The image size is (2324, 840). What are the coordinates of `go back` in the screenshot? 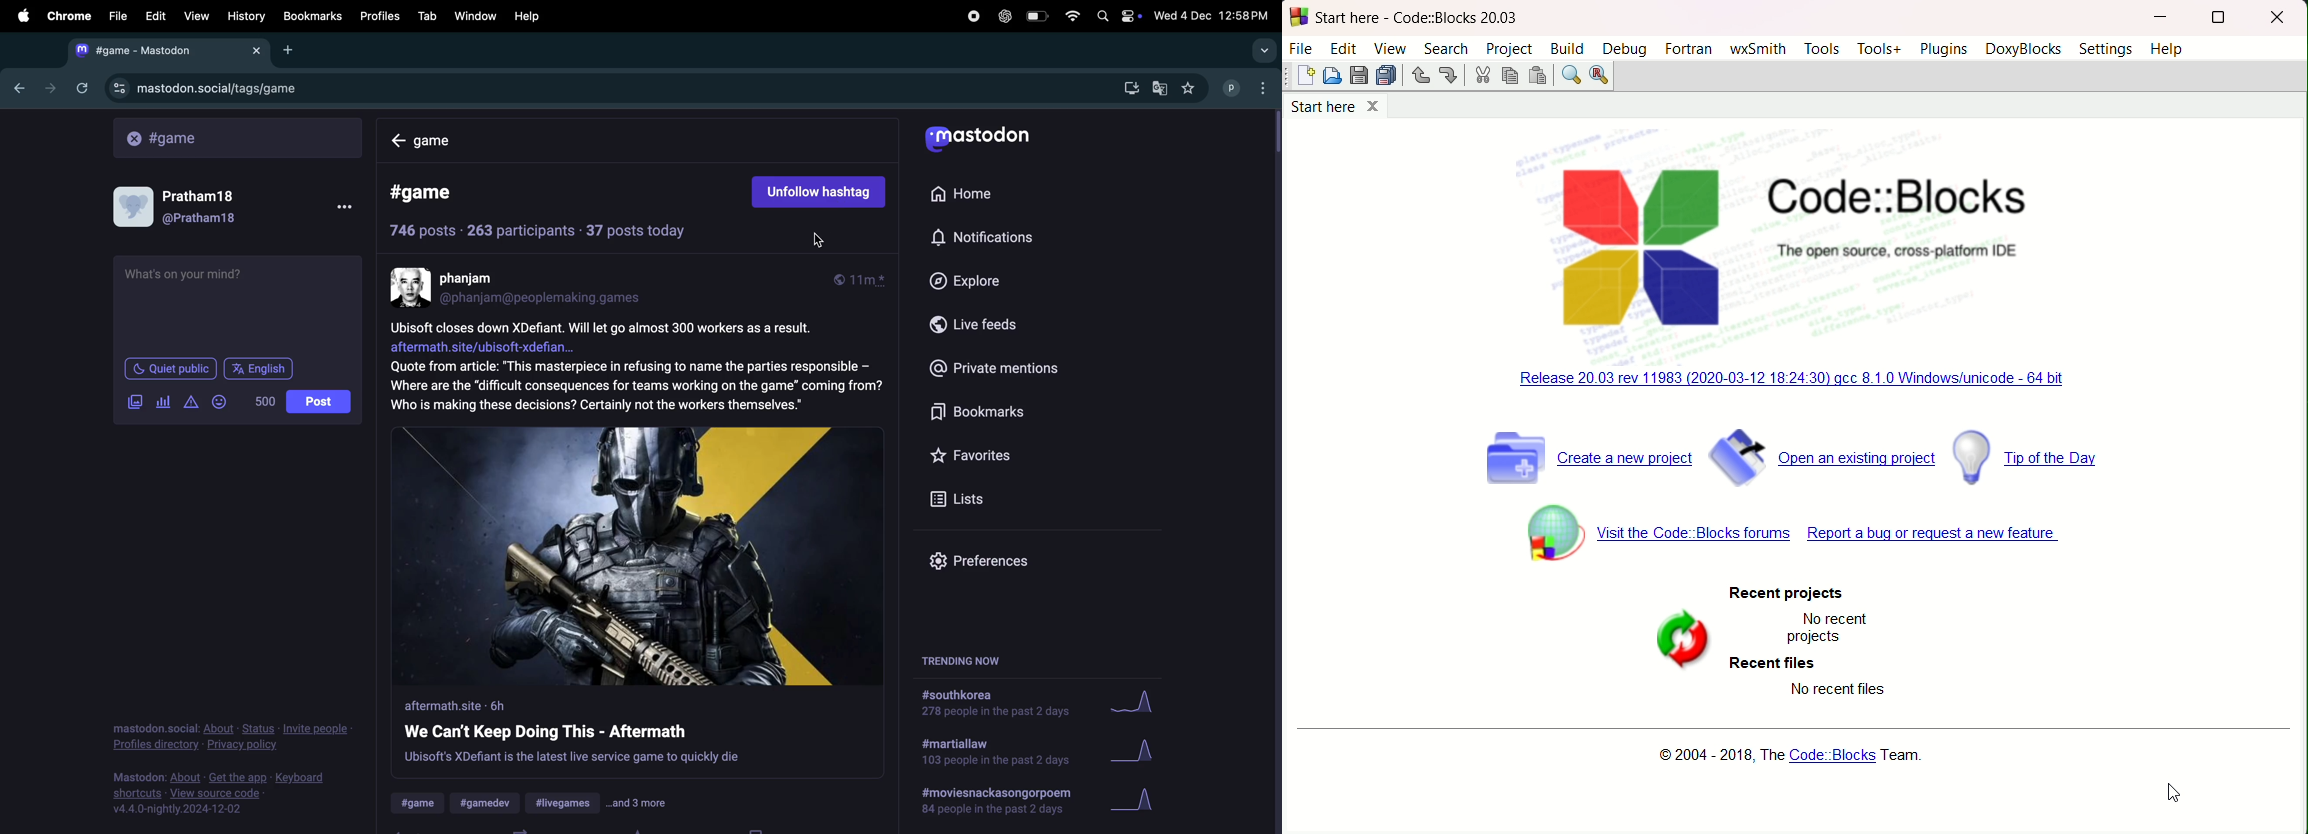 It's located at (17, 89).